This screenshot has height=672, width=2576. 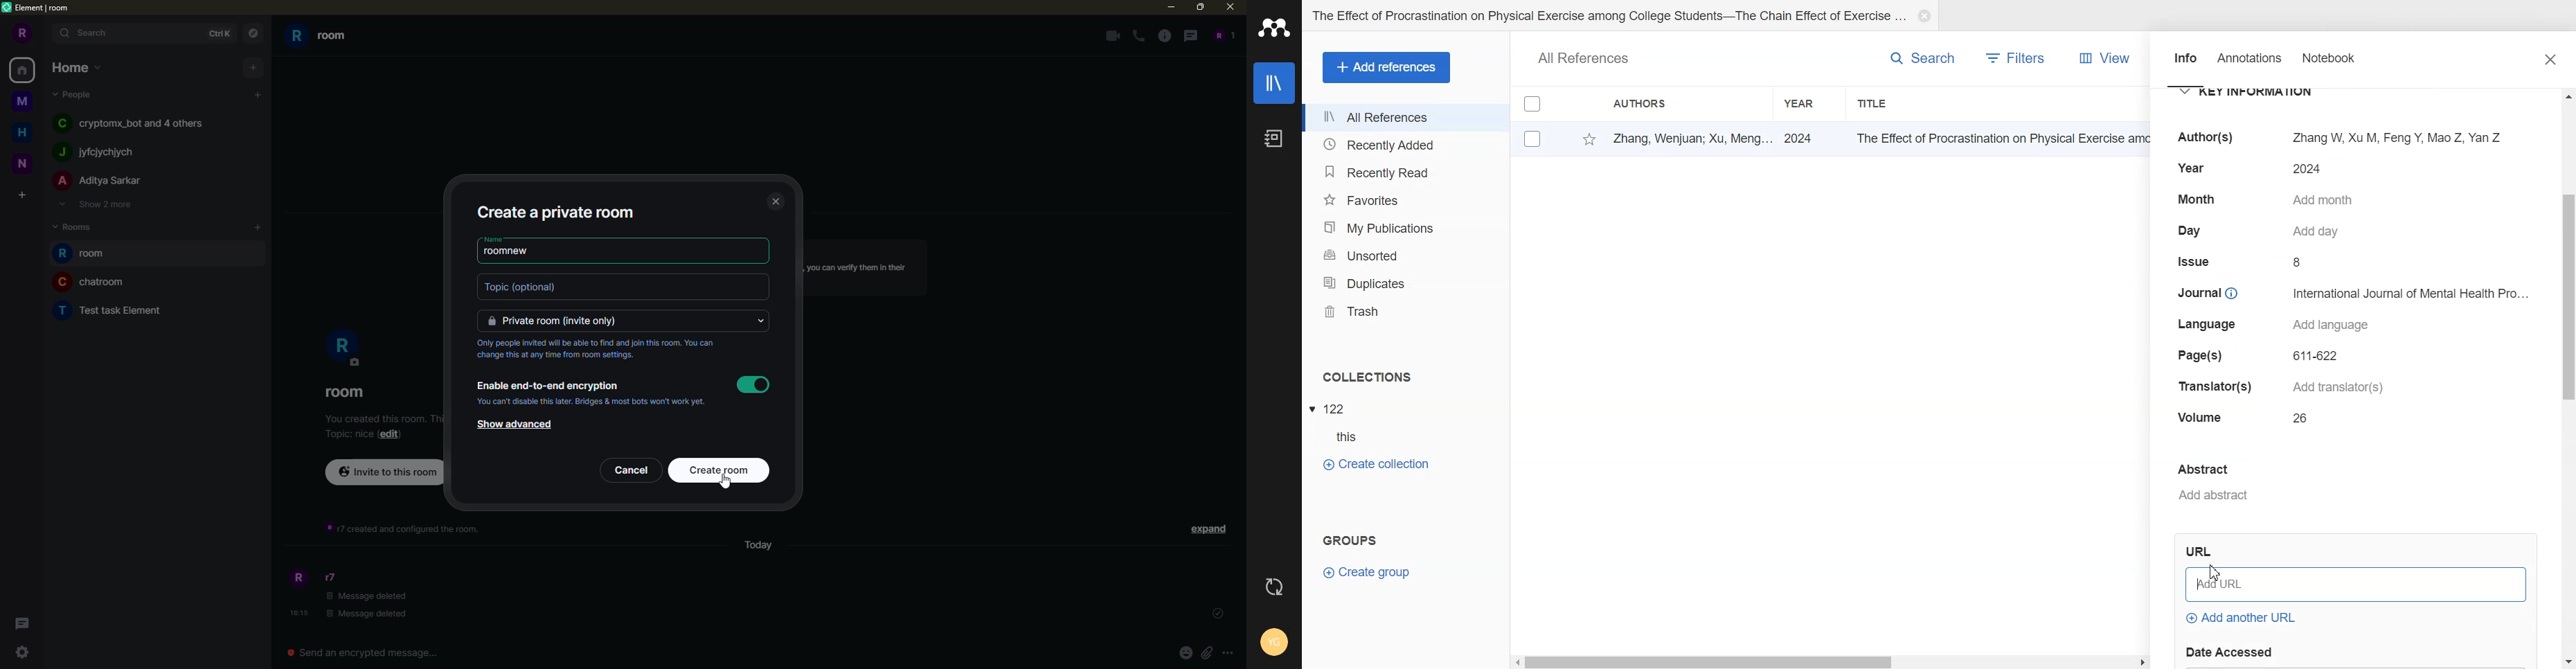 I want to click on edit, so click(x=390, y=433).